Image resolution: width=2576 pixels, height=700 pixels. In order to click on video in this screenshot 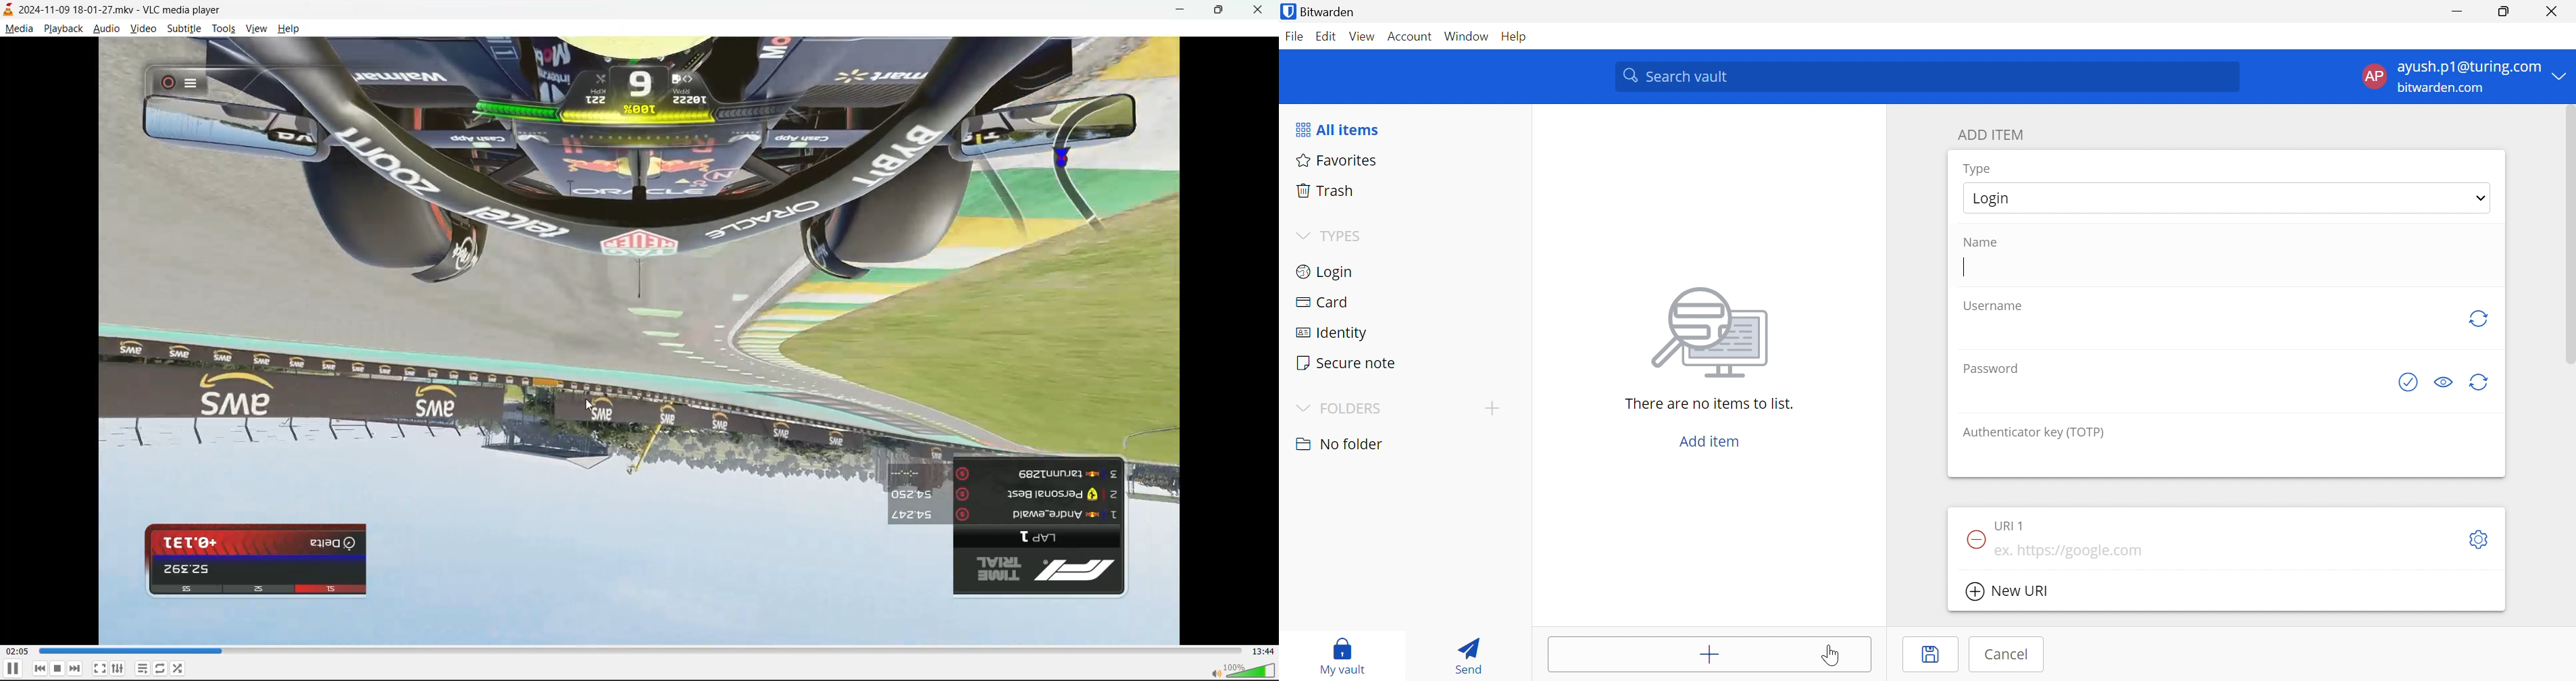, I will do `click(143, 31)`.